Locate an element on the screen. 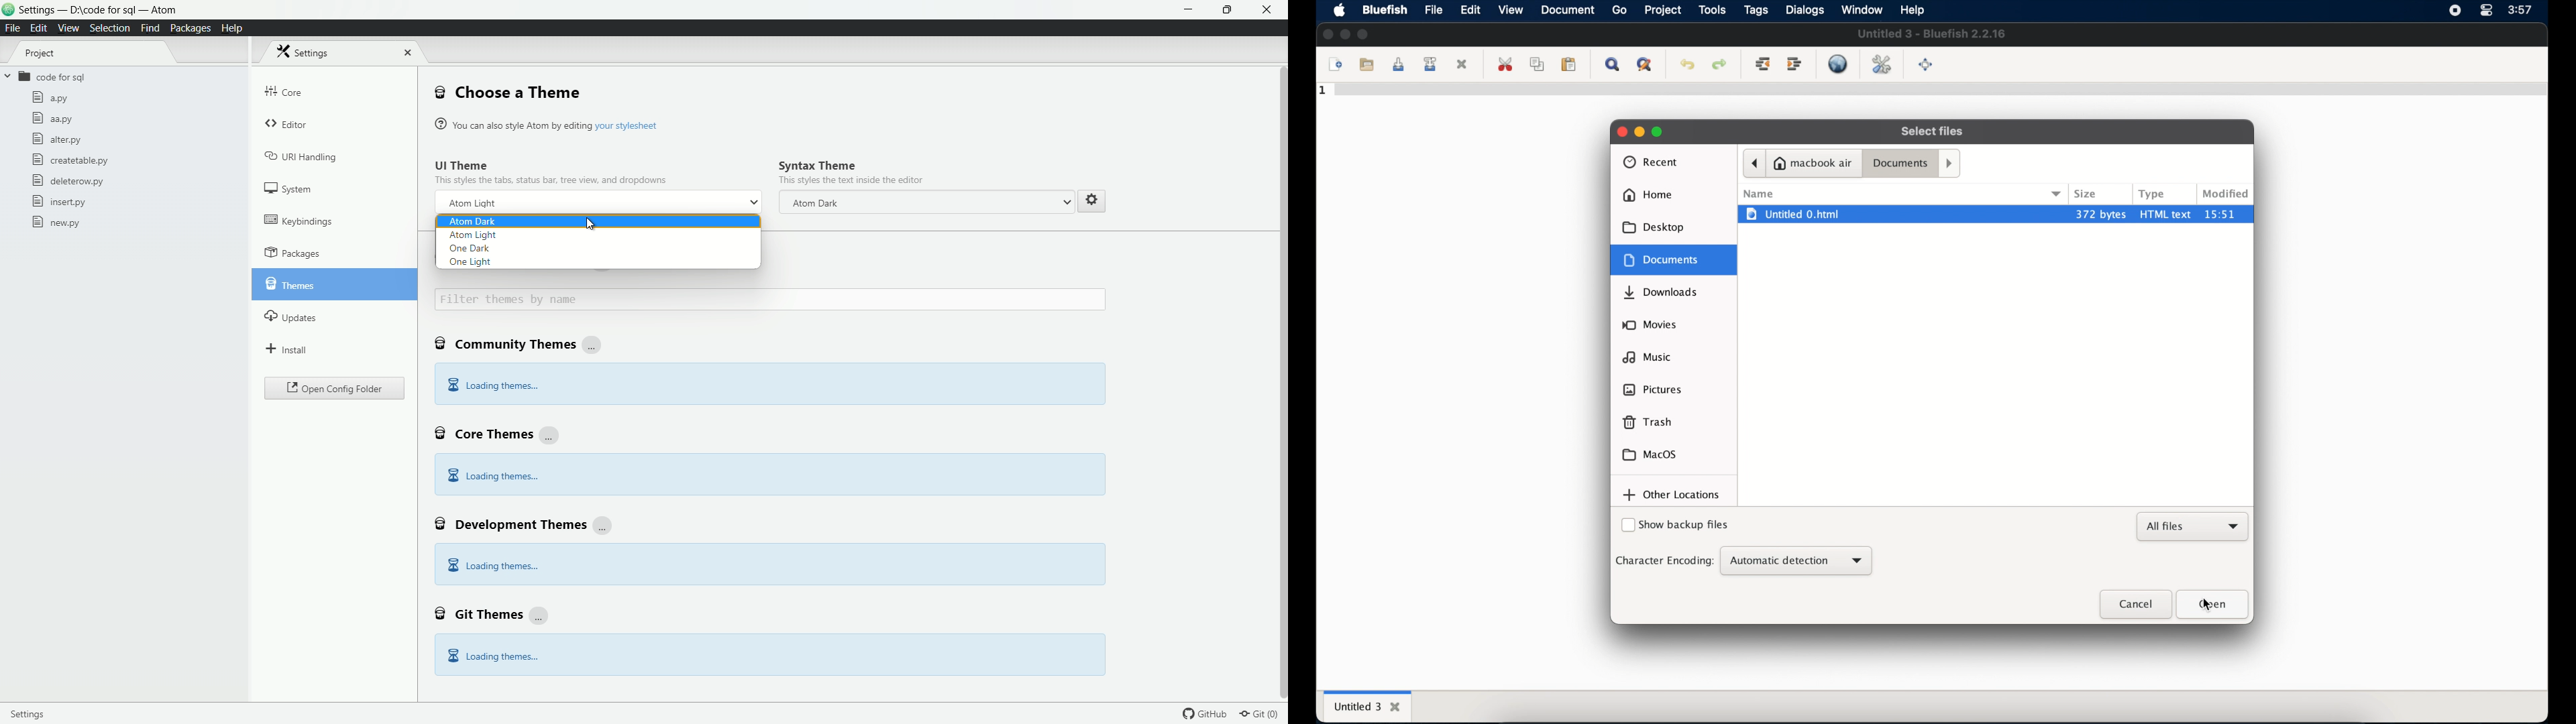 The image size is (2576, 728). settings is located at coordinates (307, 52).